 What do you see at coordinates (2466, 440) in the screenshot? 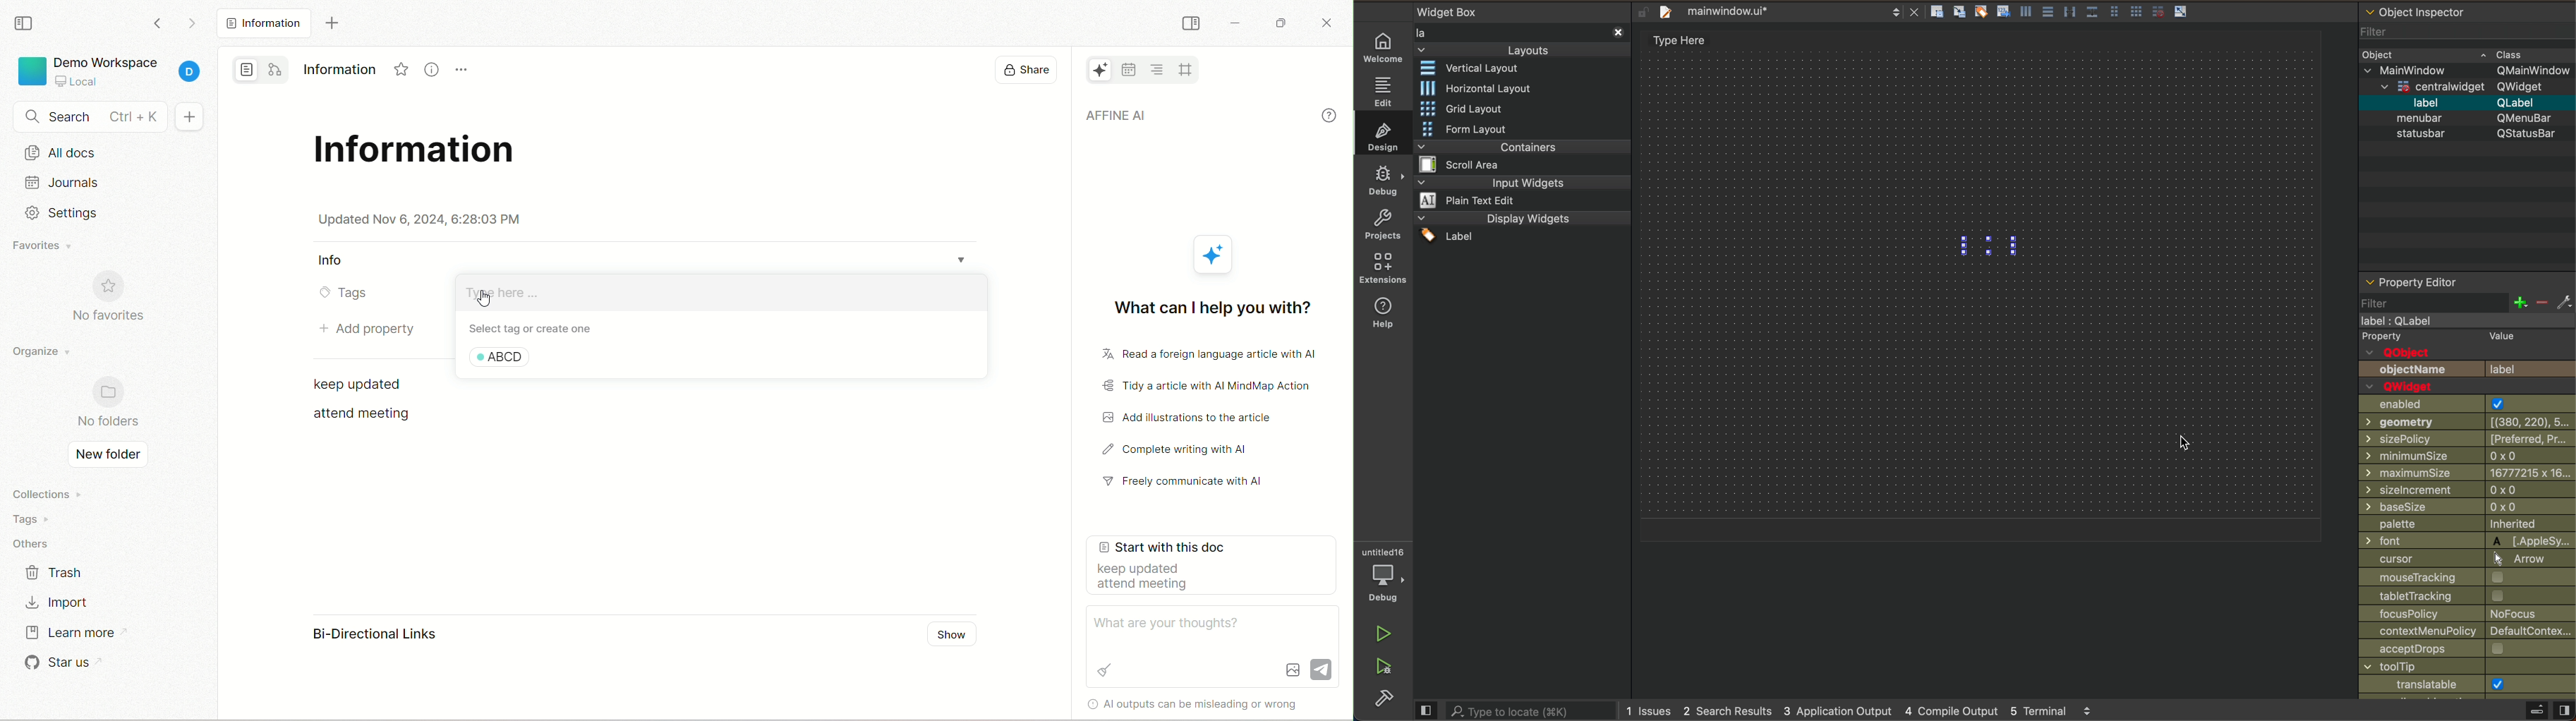
I see `size policy` at bounding box center [2466, 440].